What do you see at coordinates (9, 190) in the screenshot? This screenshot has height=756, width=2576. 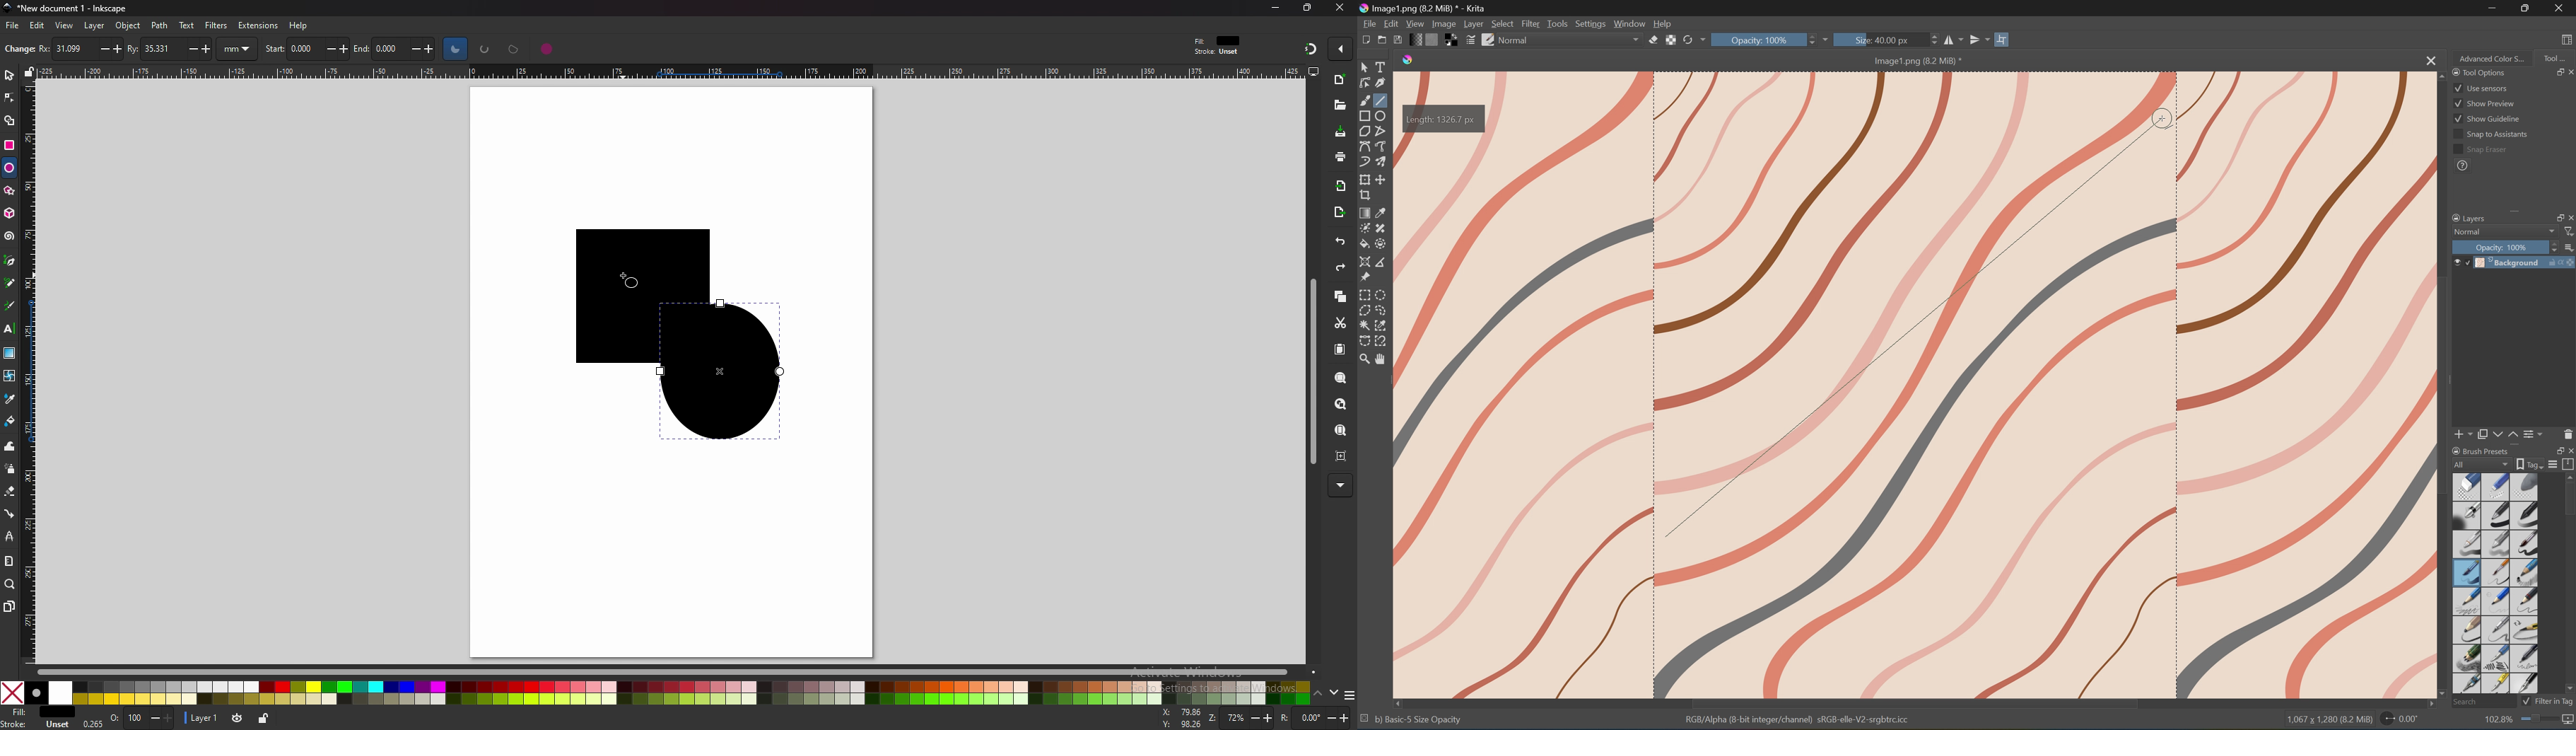 I see `star` at bounding box center [9, 190].